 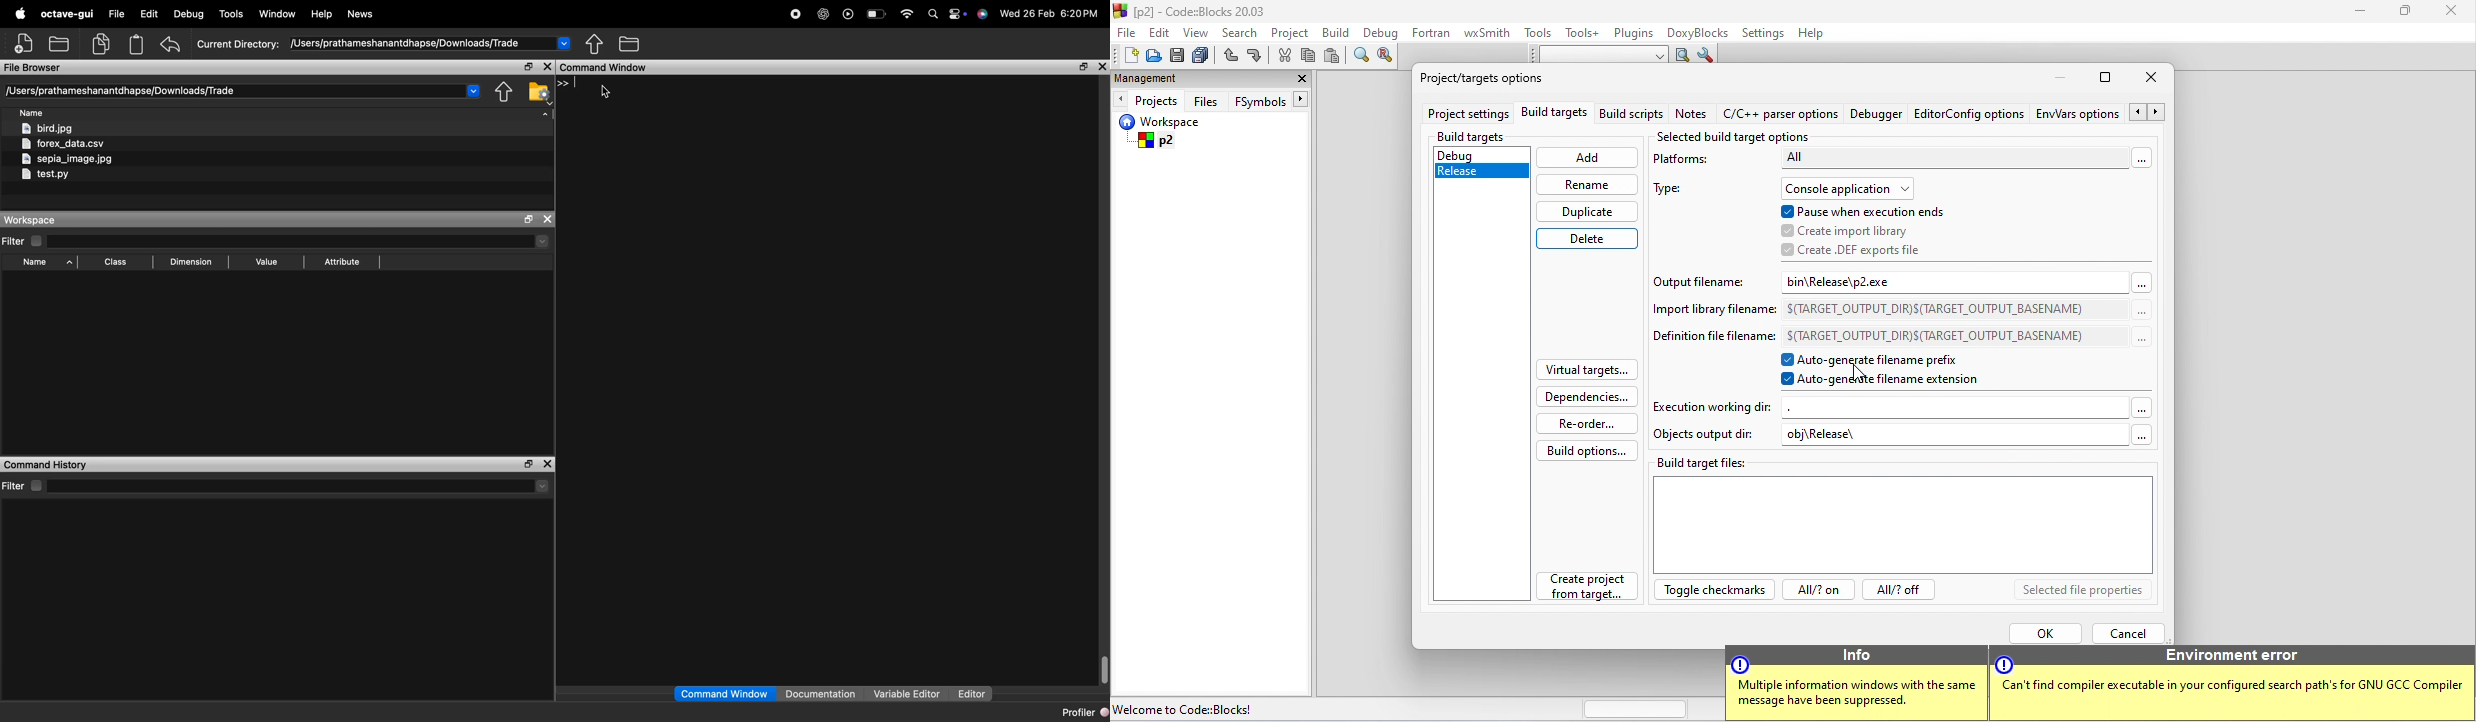 What do you see at coordinates (1708, 55) in the screenshot?
I see `show option window` at bounding box center [1708, 55].